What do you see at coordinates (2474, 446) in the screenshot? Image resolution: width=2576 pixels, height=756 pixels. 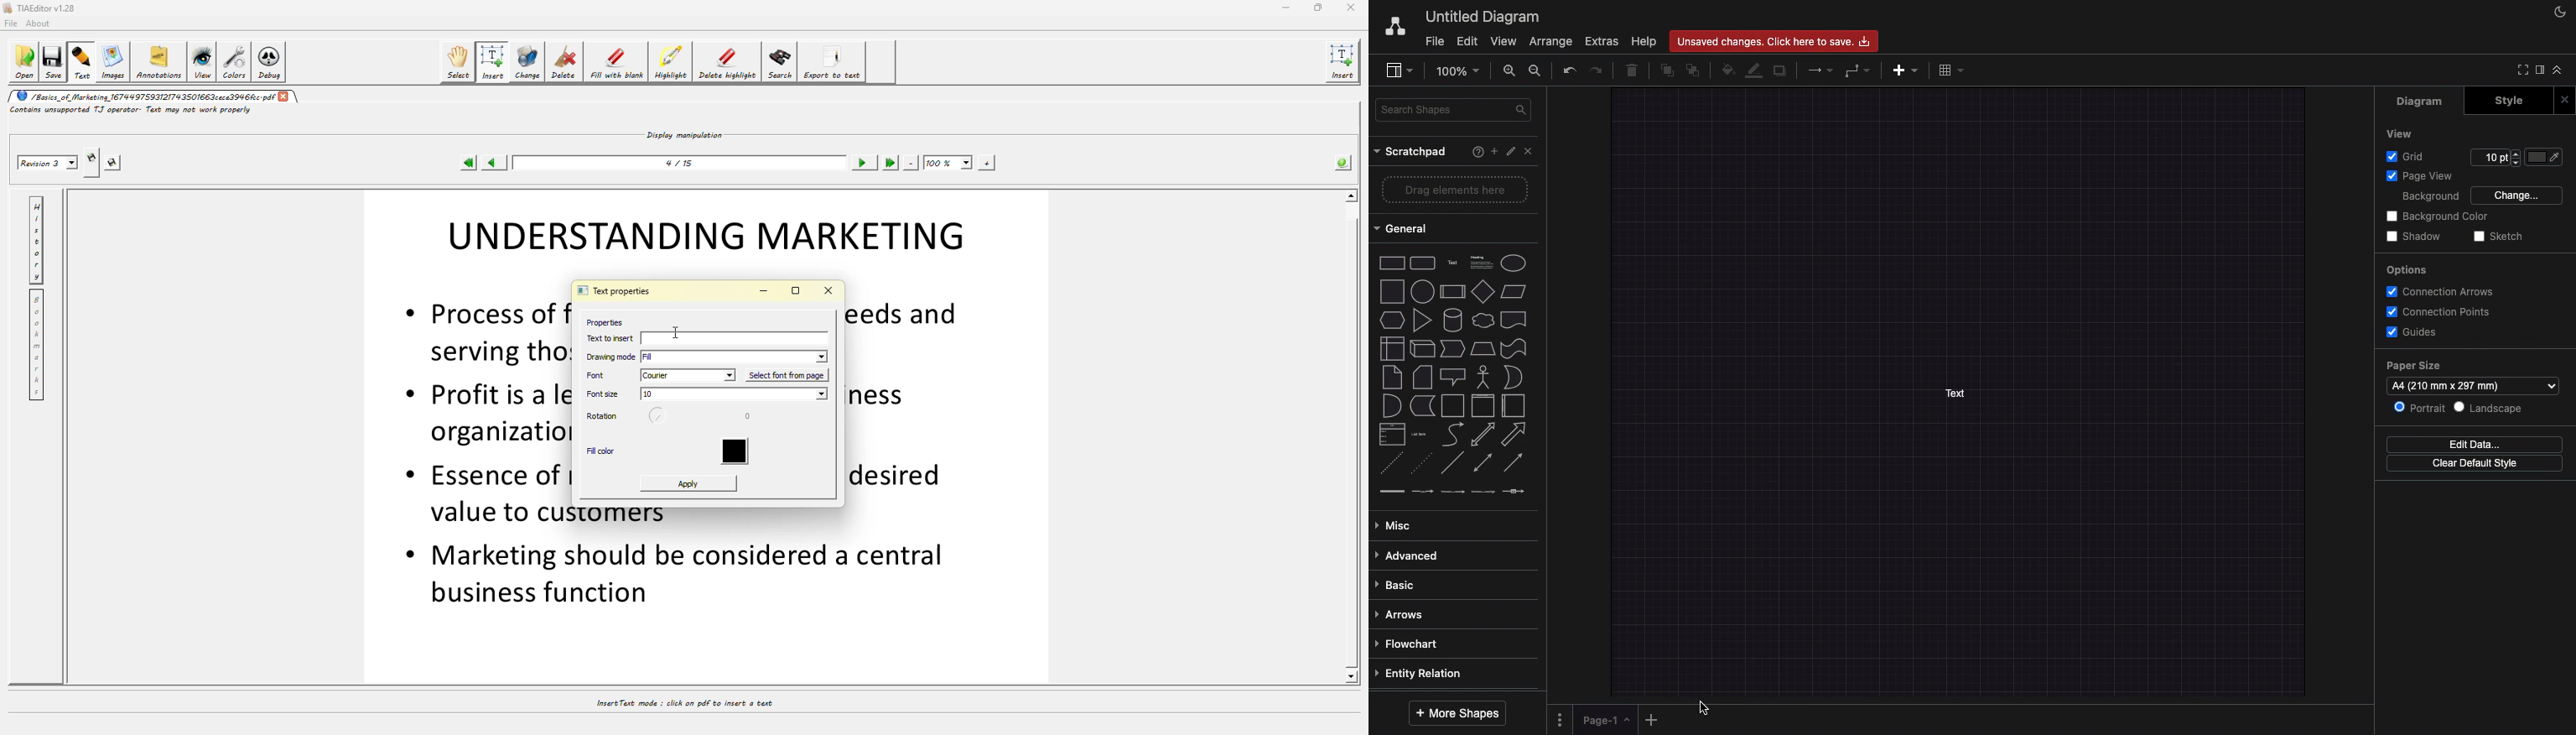 I see `Edit data` at bounding box center [2474, 446].